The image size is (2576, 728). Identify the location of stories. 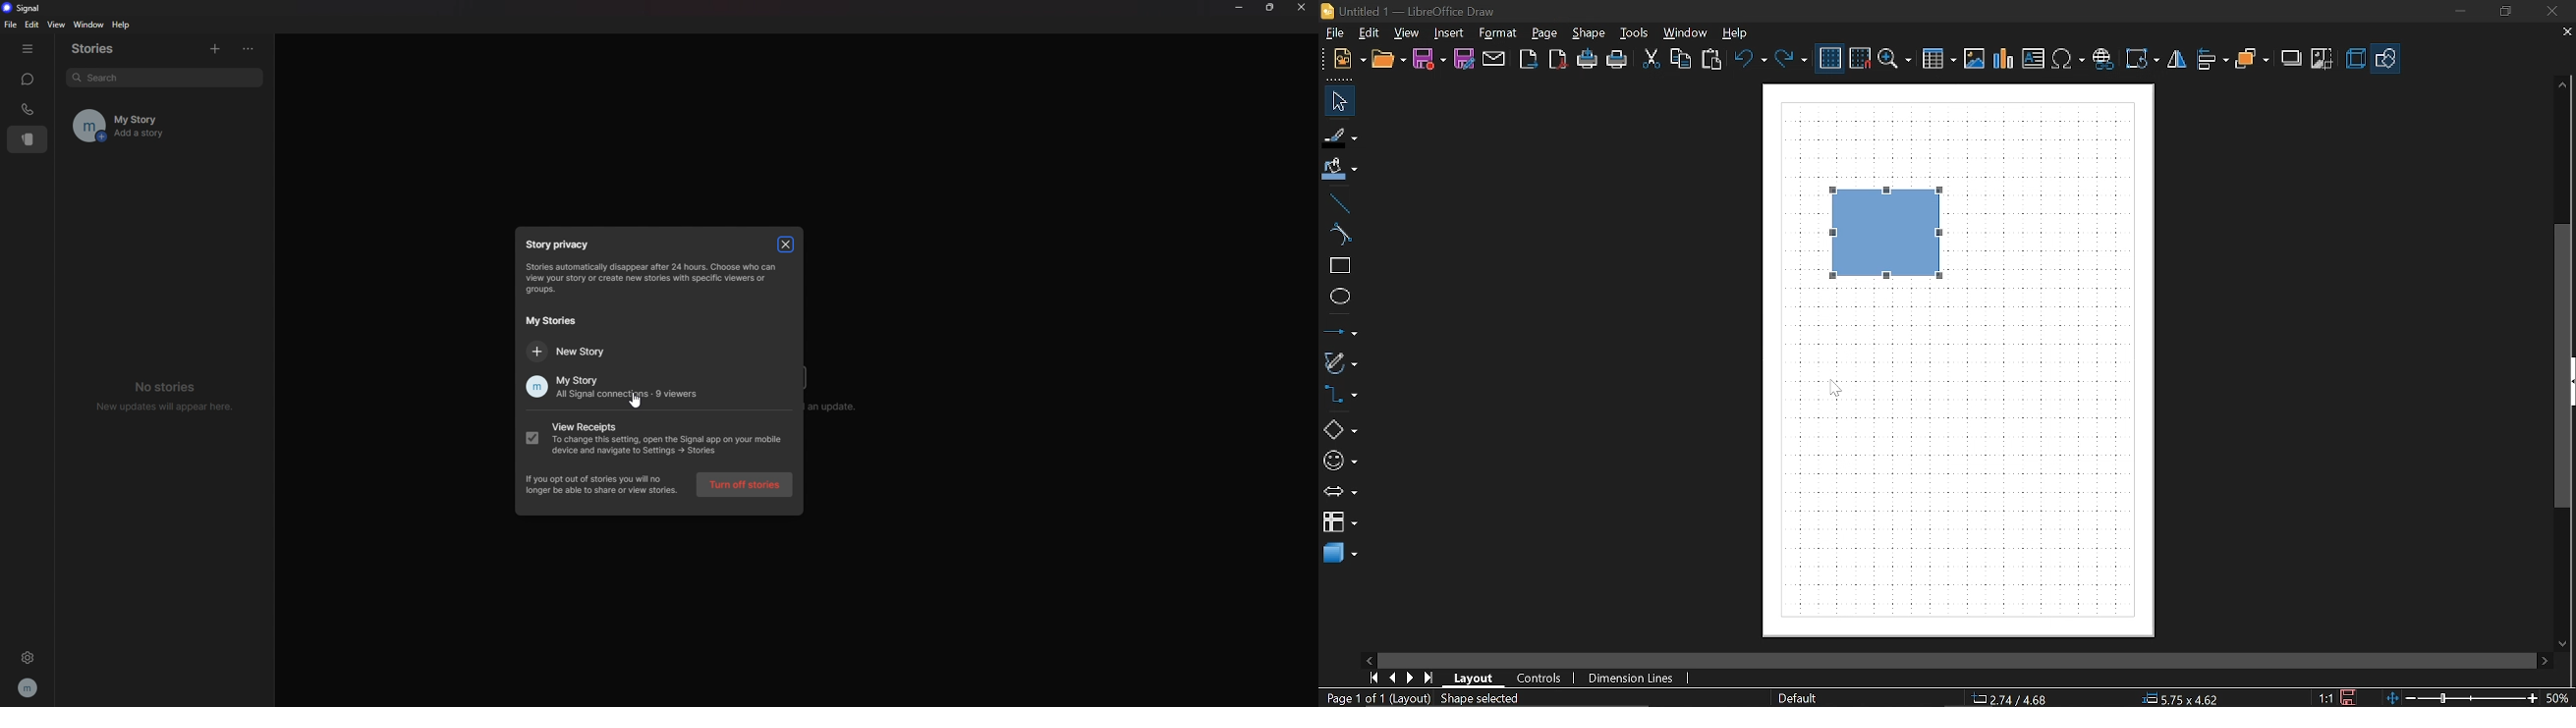
(102, 49).